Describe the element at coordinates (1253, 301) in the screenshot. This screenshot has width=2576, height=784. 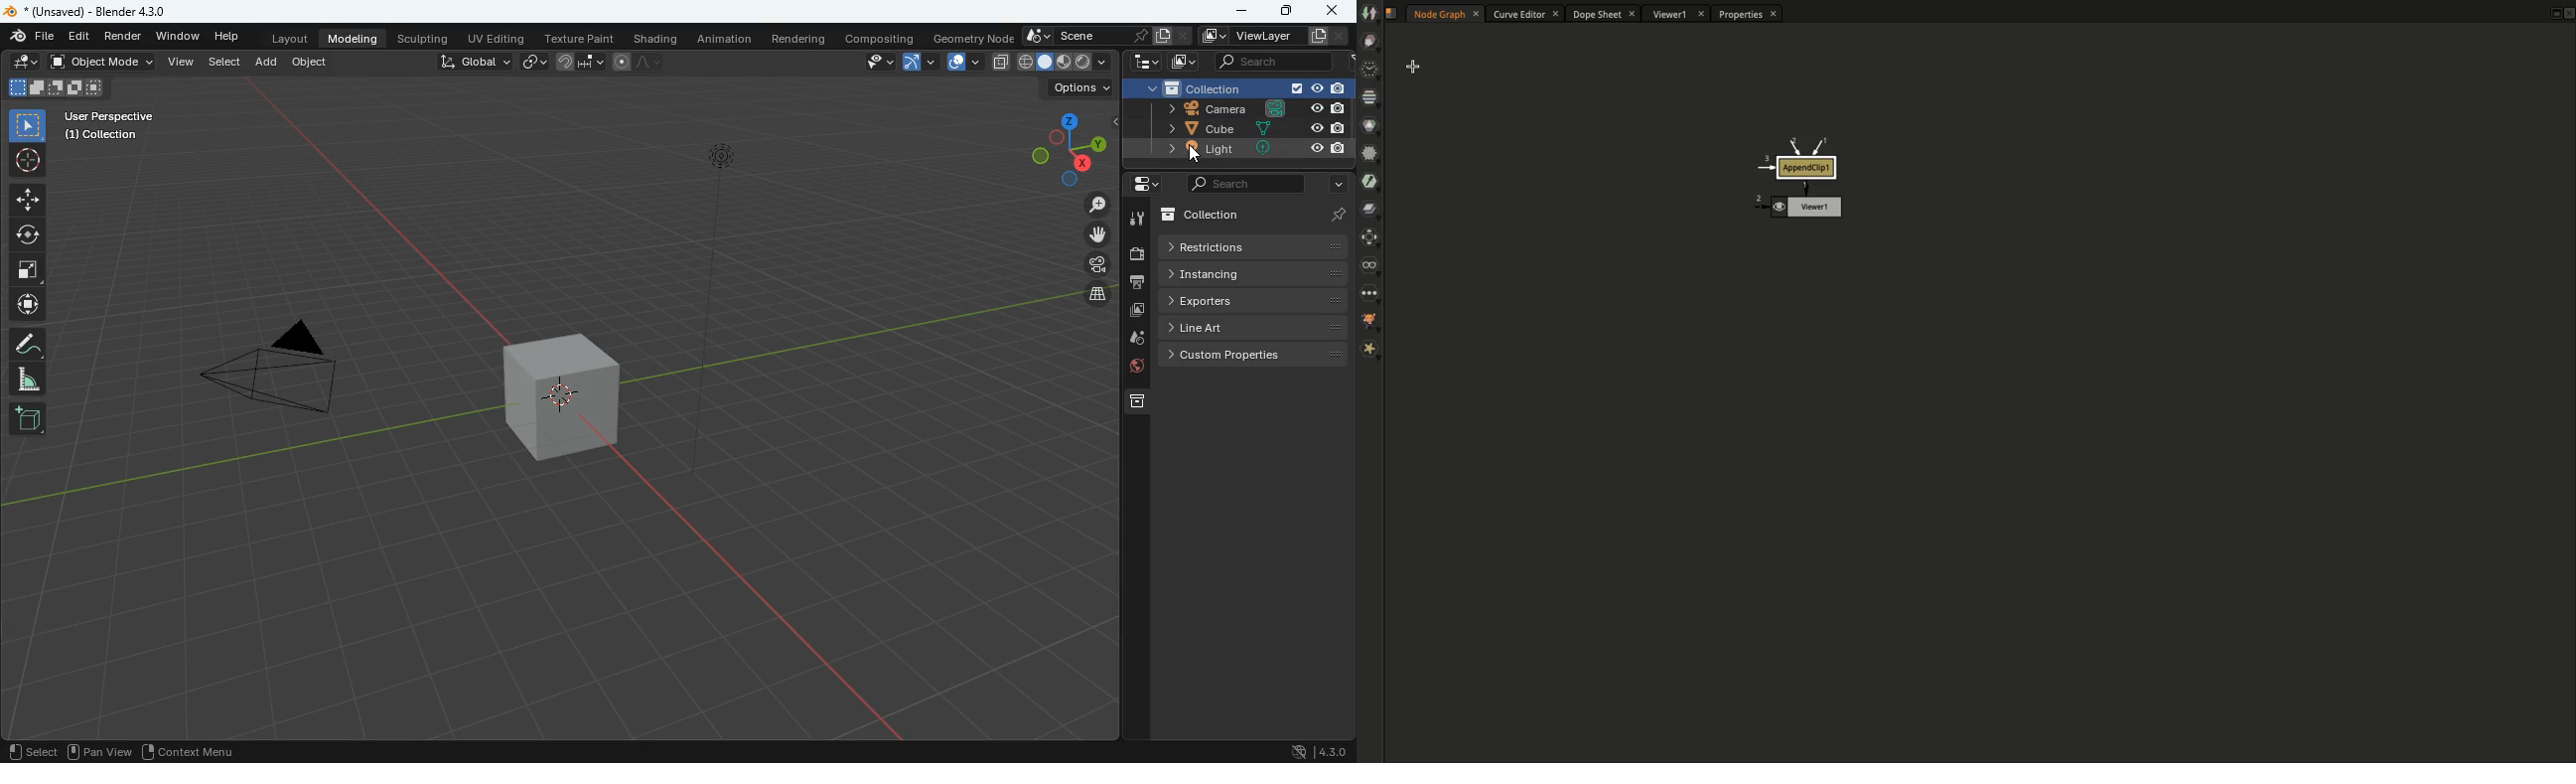
I see `exporters` at that location.